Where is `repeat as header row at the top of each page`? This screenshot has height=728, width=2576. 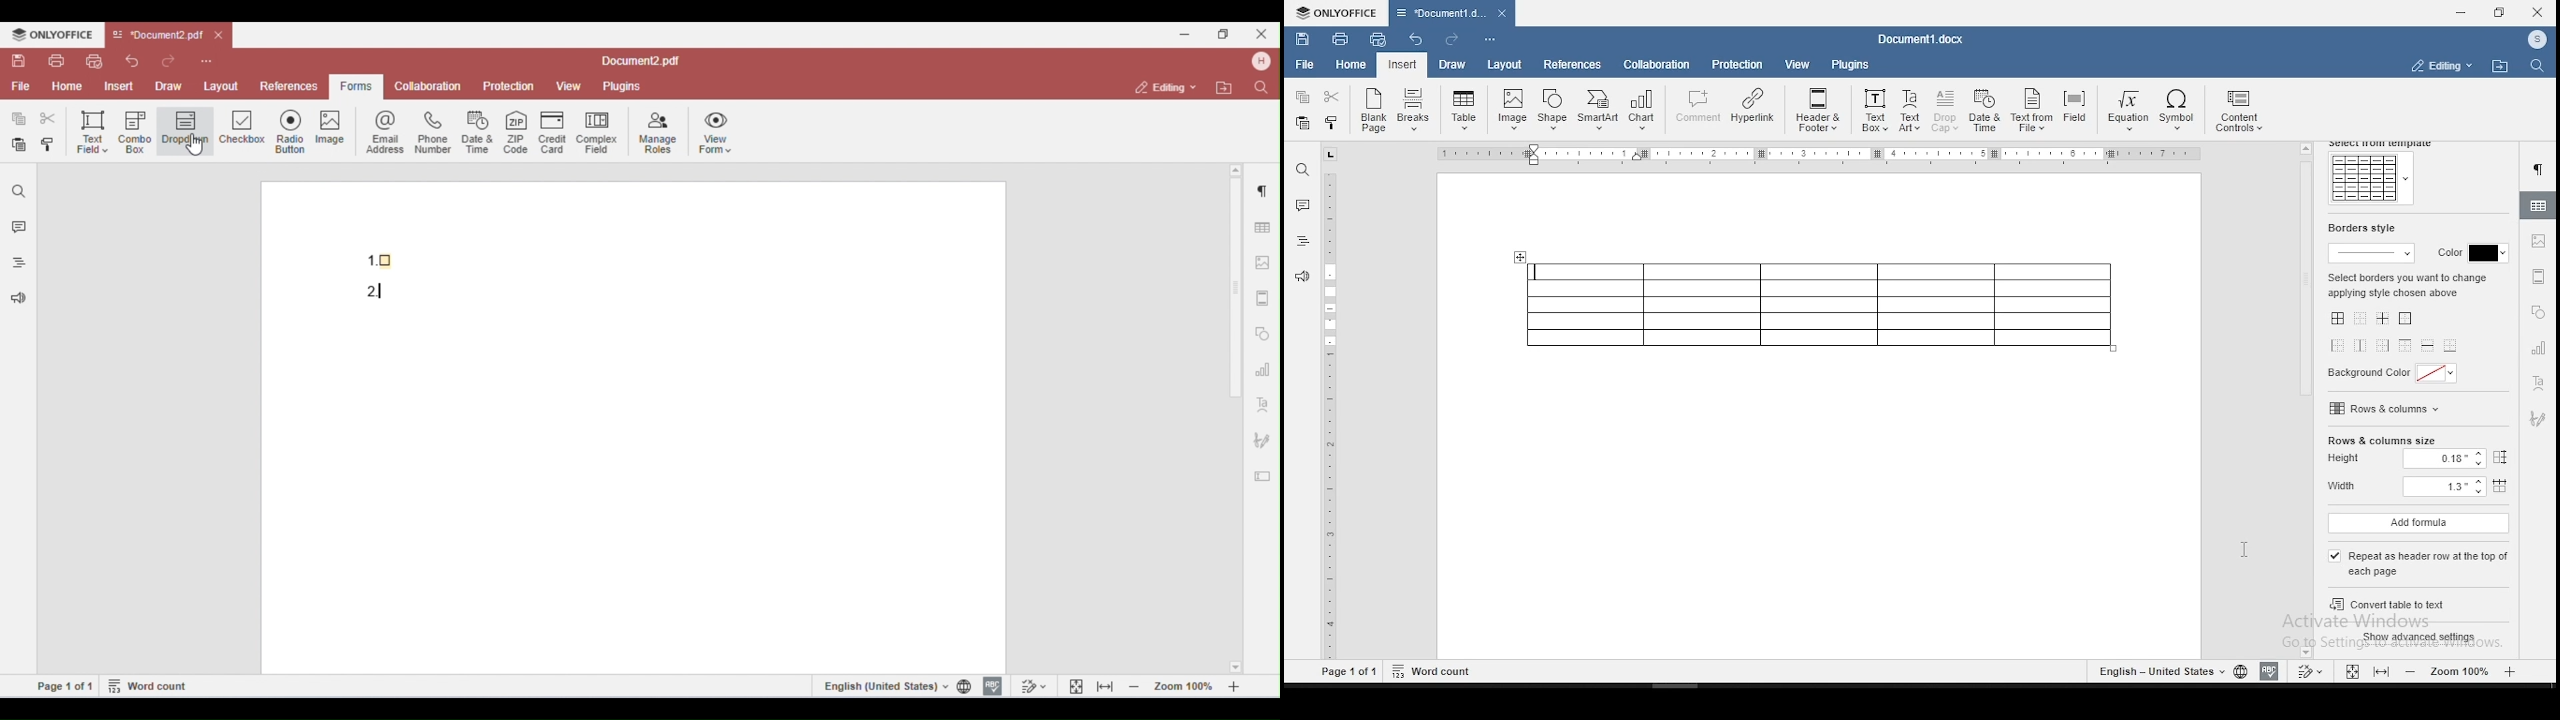
repeat as header row at the top of each page is located at coordinates (2422, 564).